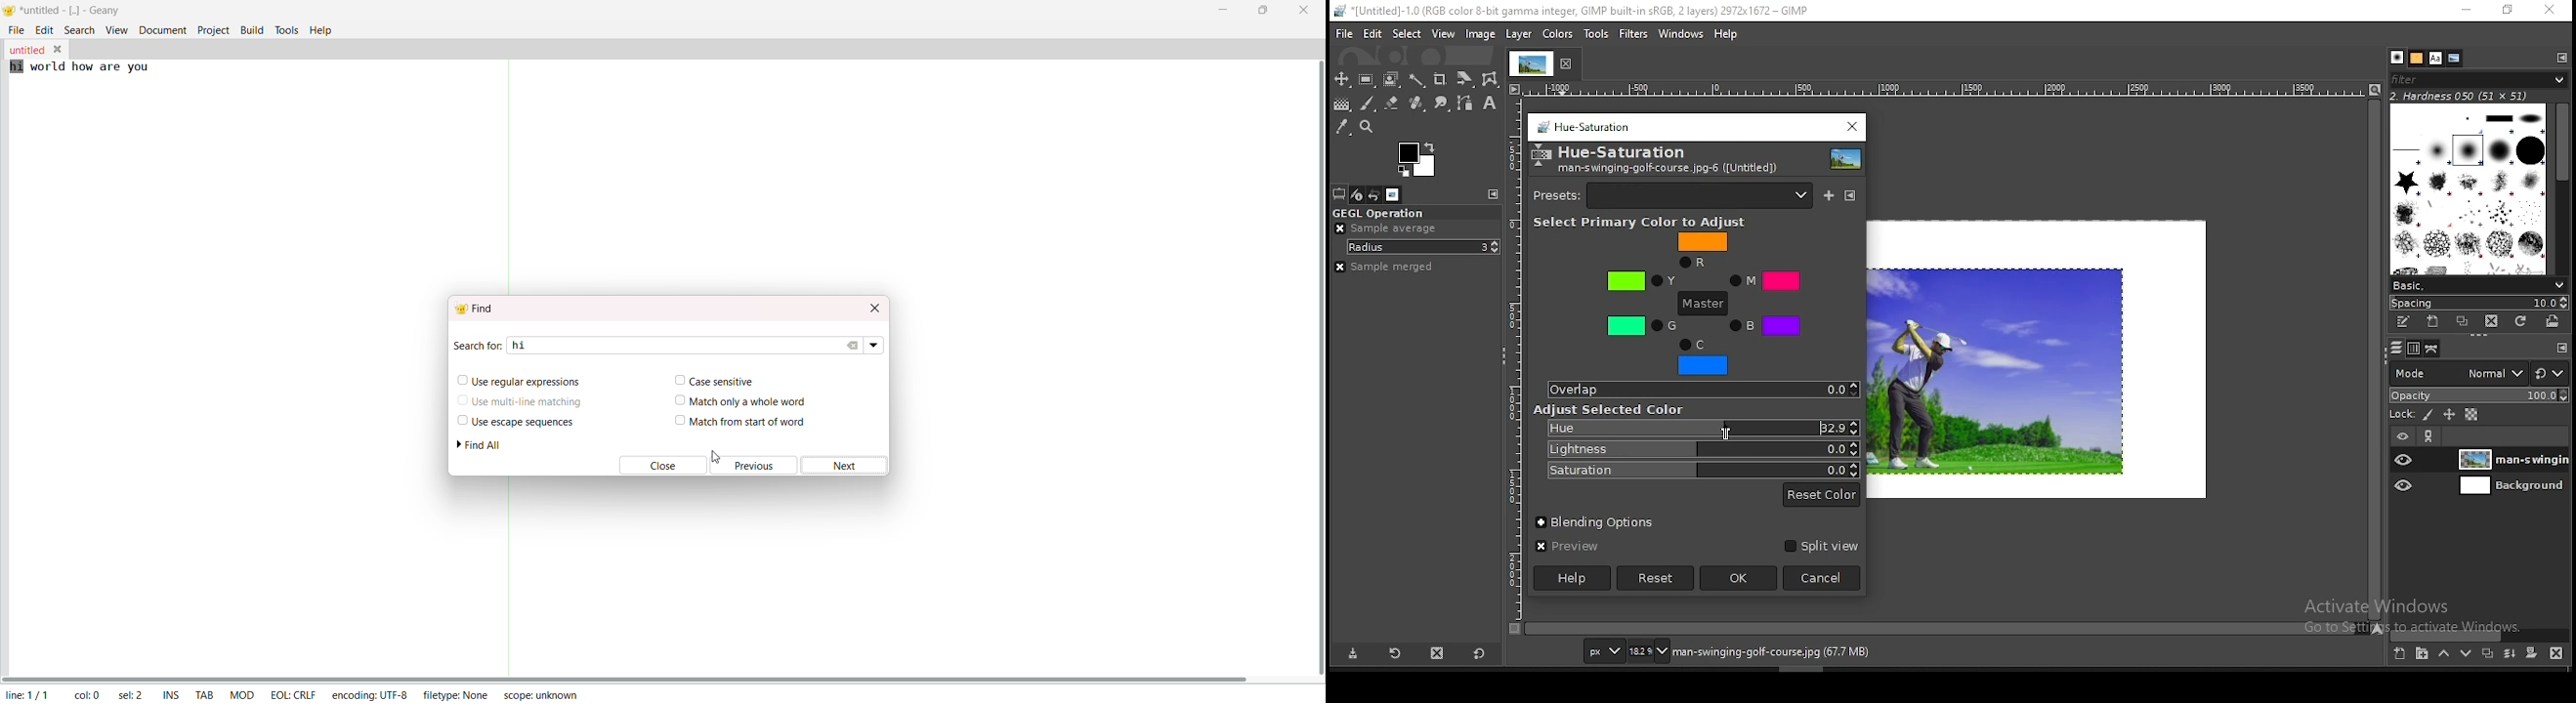  I want to click on close , so click(62, 48).